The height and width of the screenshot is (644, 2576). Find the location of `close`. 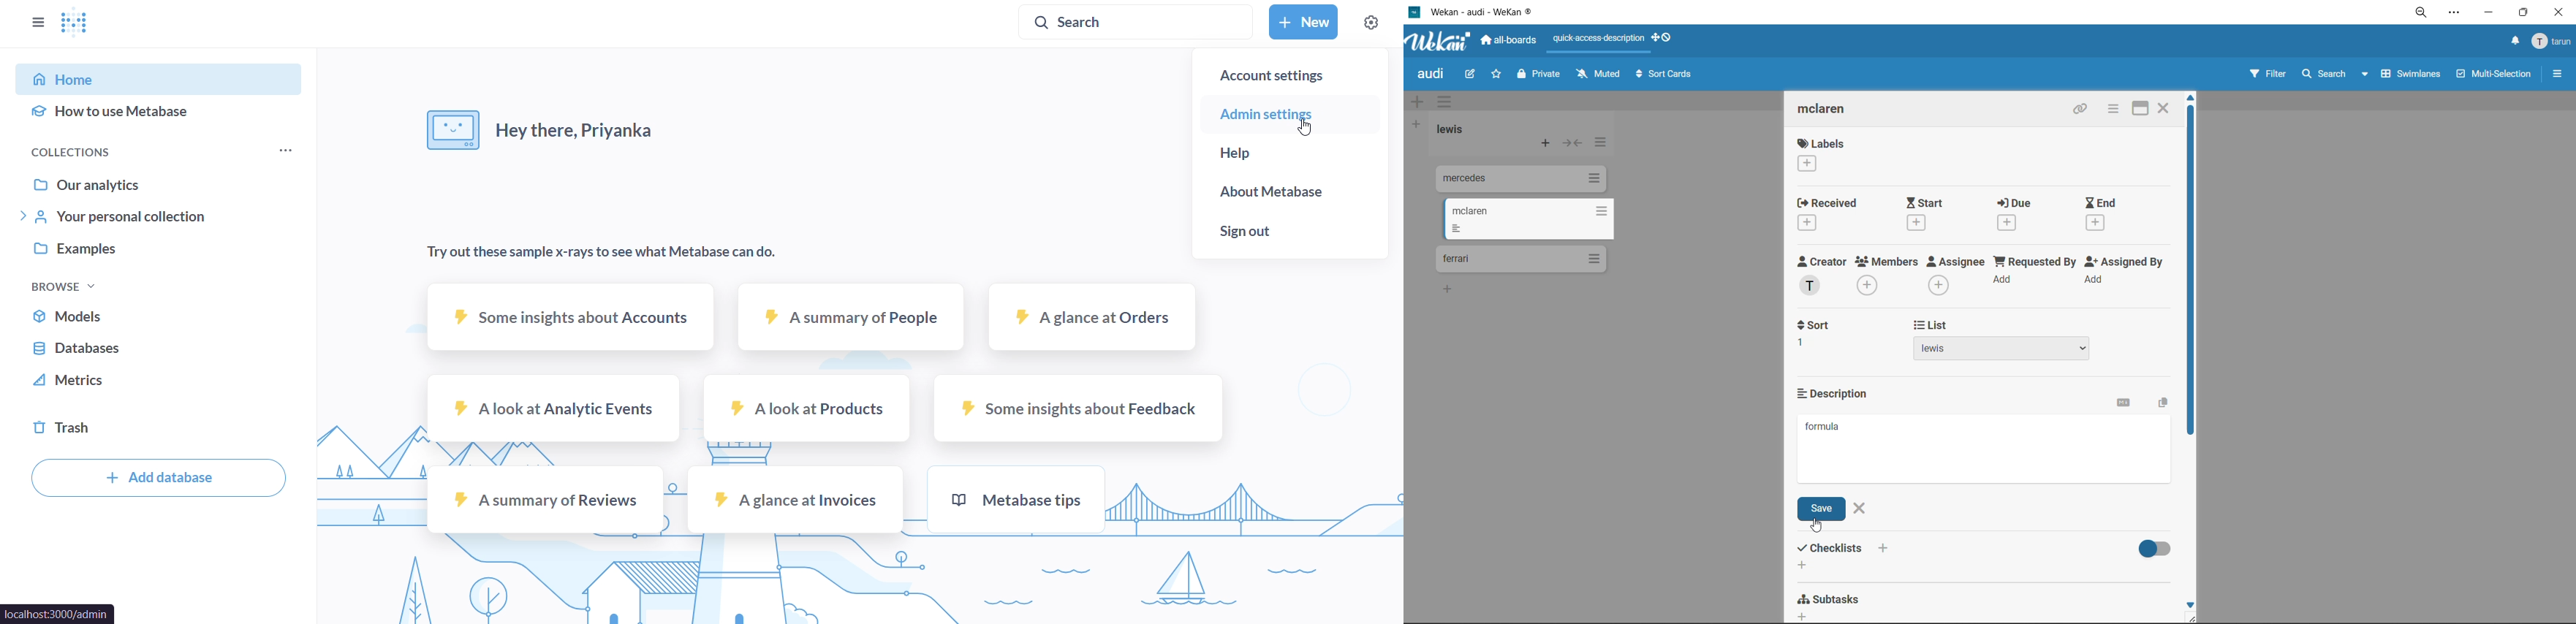

close is located at coordinates (2165, 107).